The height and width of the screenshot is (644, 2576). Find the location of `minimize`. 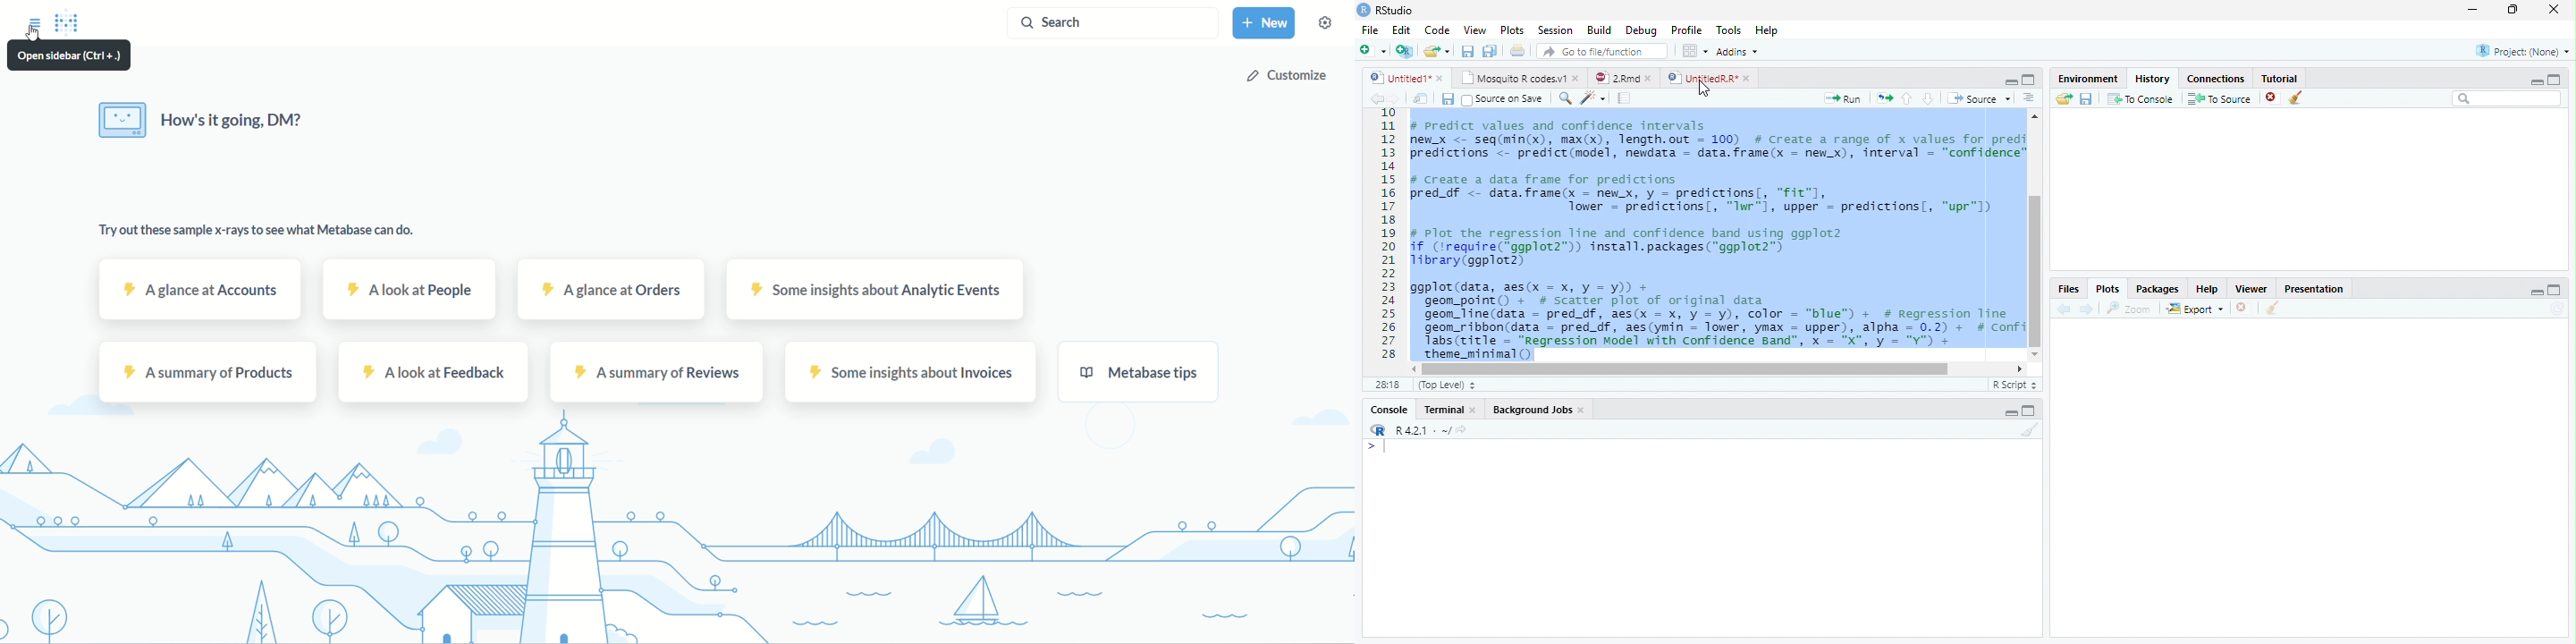

minimize is located at coordinates (2011, 83).